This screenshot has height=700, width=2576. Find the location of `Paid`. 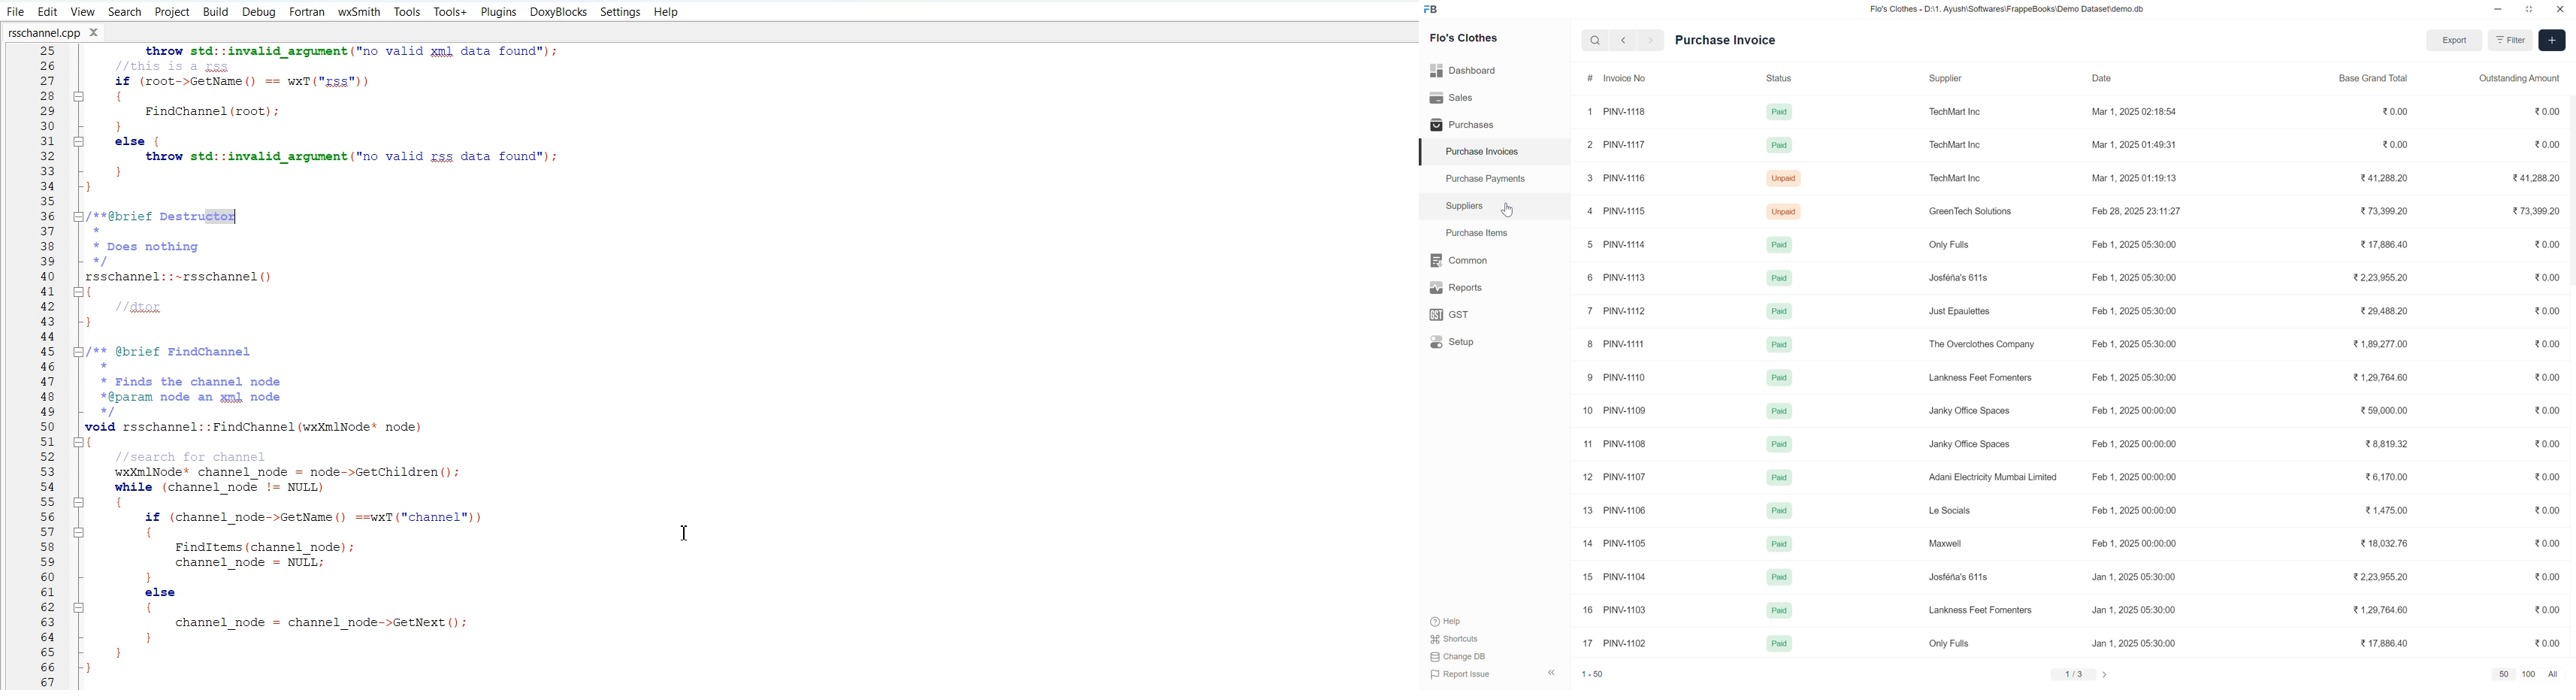

Paid is located at coordinates (1779, 110).